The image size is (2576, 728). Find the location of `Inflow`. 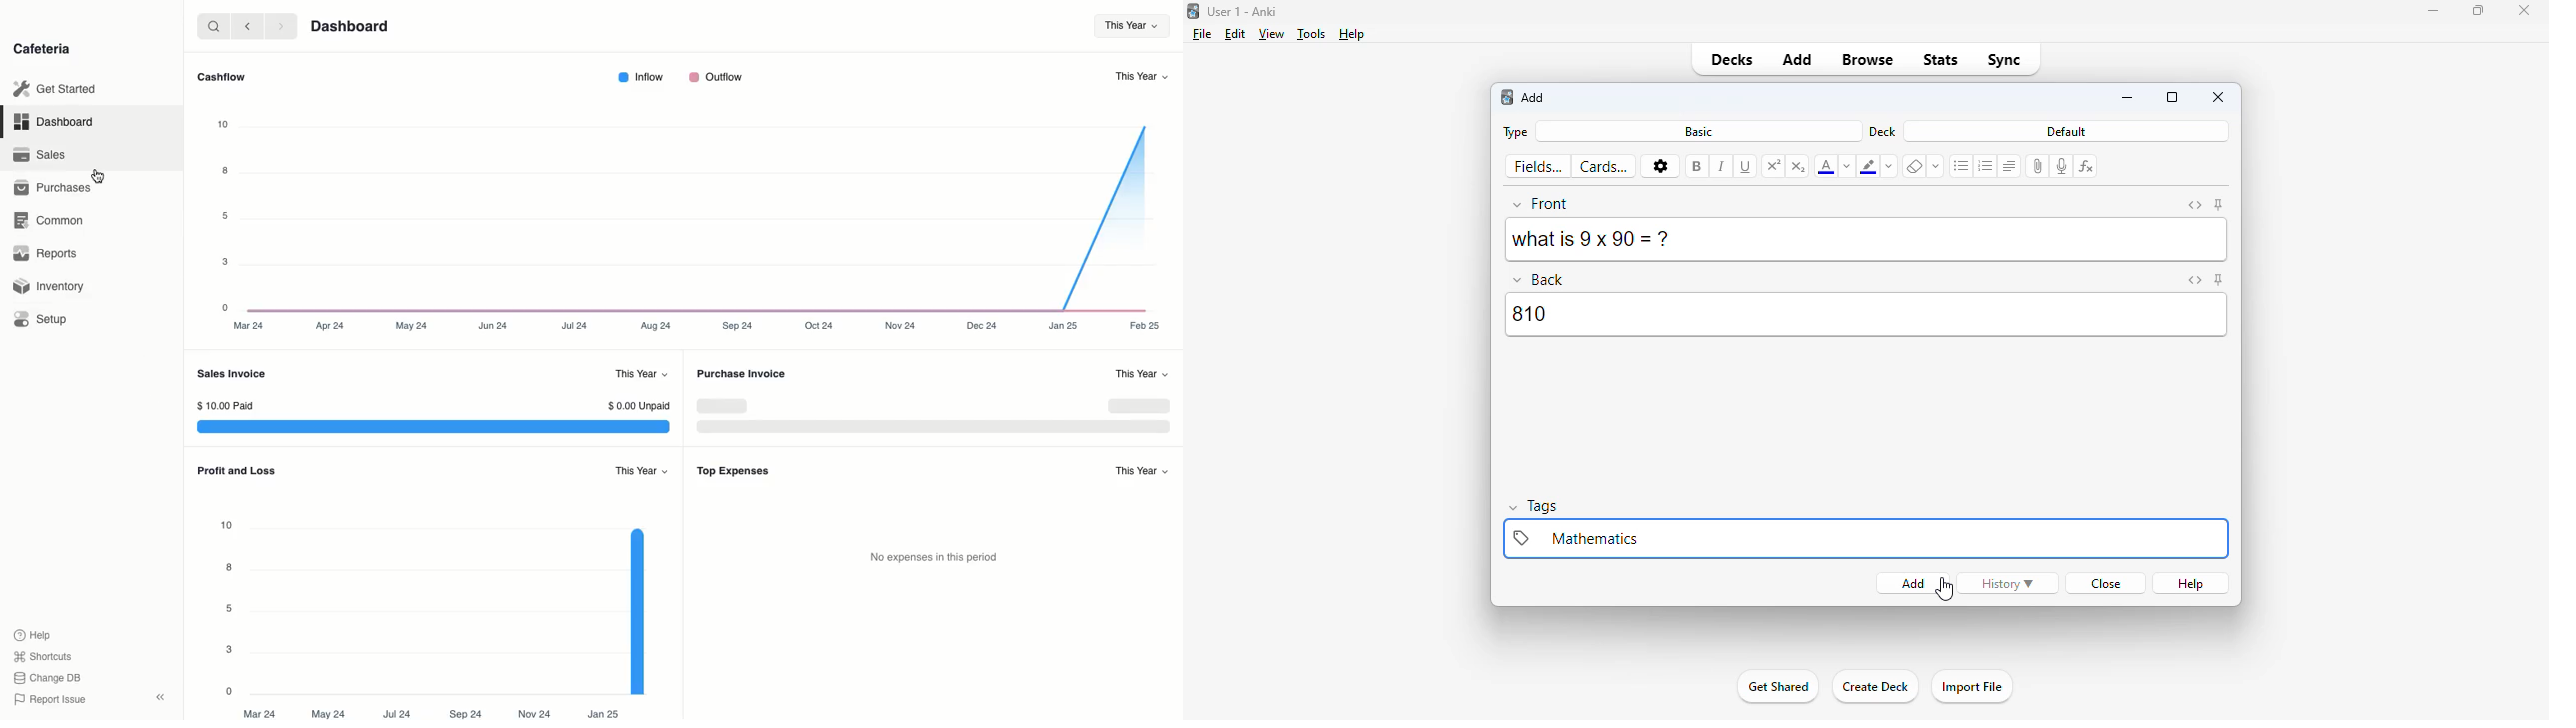

Inflow is located at coordinates (643, 78).